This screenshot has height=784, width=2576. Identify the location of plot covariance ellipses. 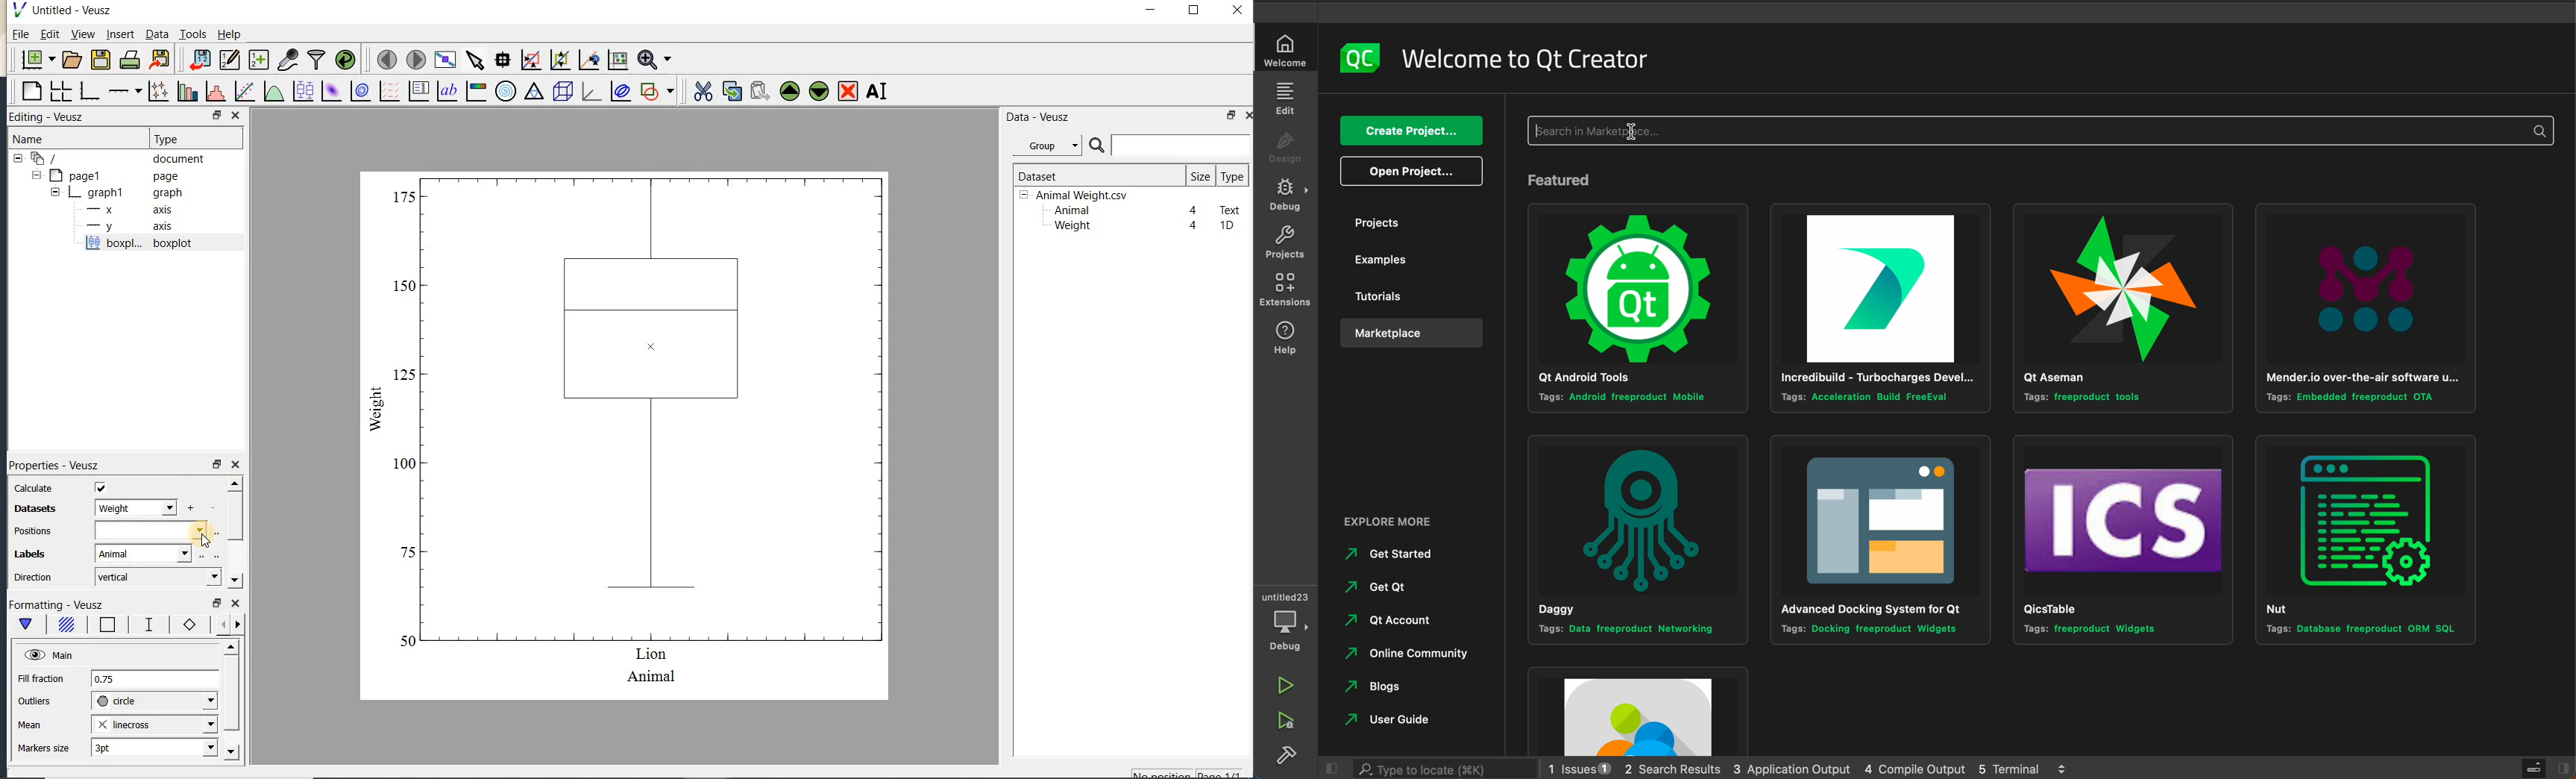
(619, 90).